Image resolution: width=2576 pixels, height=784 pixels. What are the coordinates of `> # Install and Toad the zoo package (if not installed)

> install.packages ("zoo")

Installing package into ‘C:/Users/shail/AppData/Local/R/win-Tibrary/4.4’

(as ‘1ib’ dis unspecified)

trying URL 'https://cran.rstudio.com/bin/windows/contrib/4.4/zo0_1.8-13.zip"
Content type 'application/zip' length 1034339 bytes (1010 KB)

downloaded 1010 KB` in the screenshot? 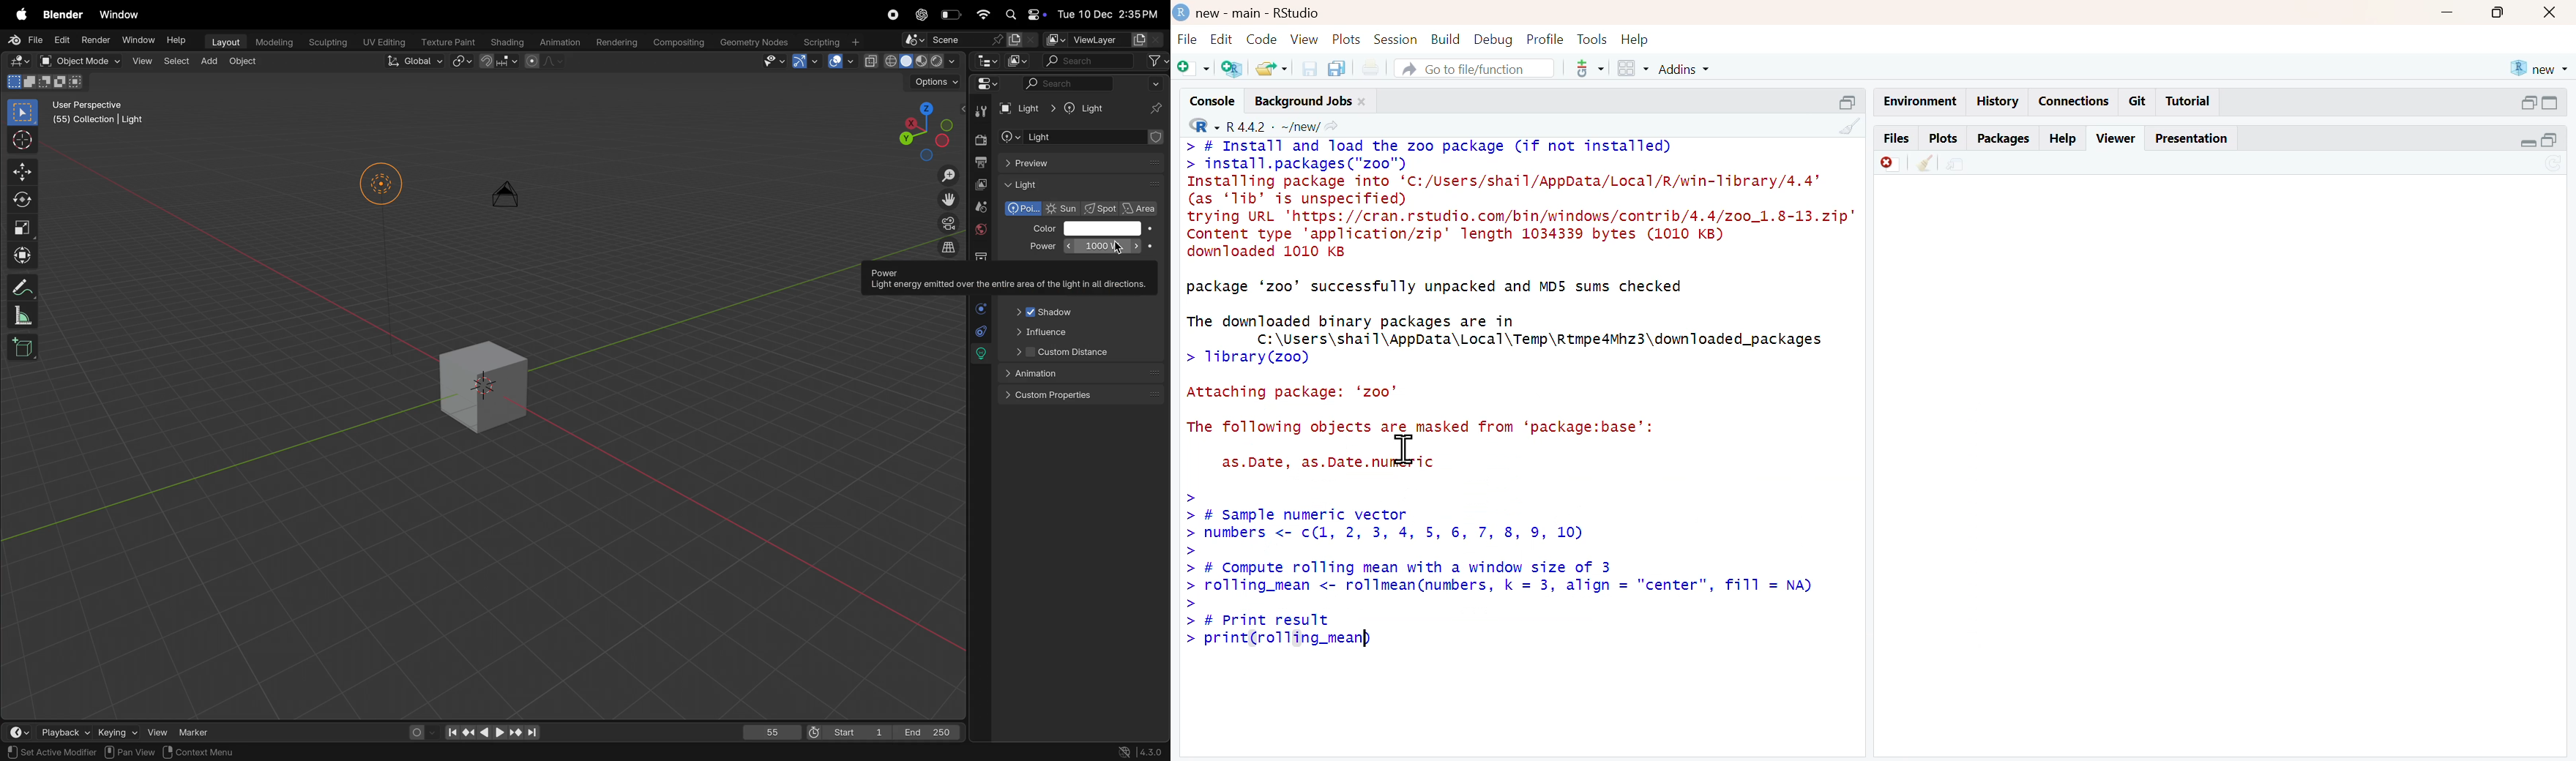 It's located at (1521, 200).